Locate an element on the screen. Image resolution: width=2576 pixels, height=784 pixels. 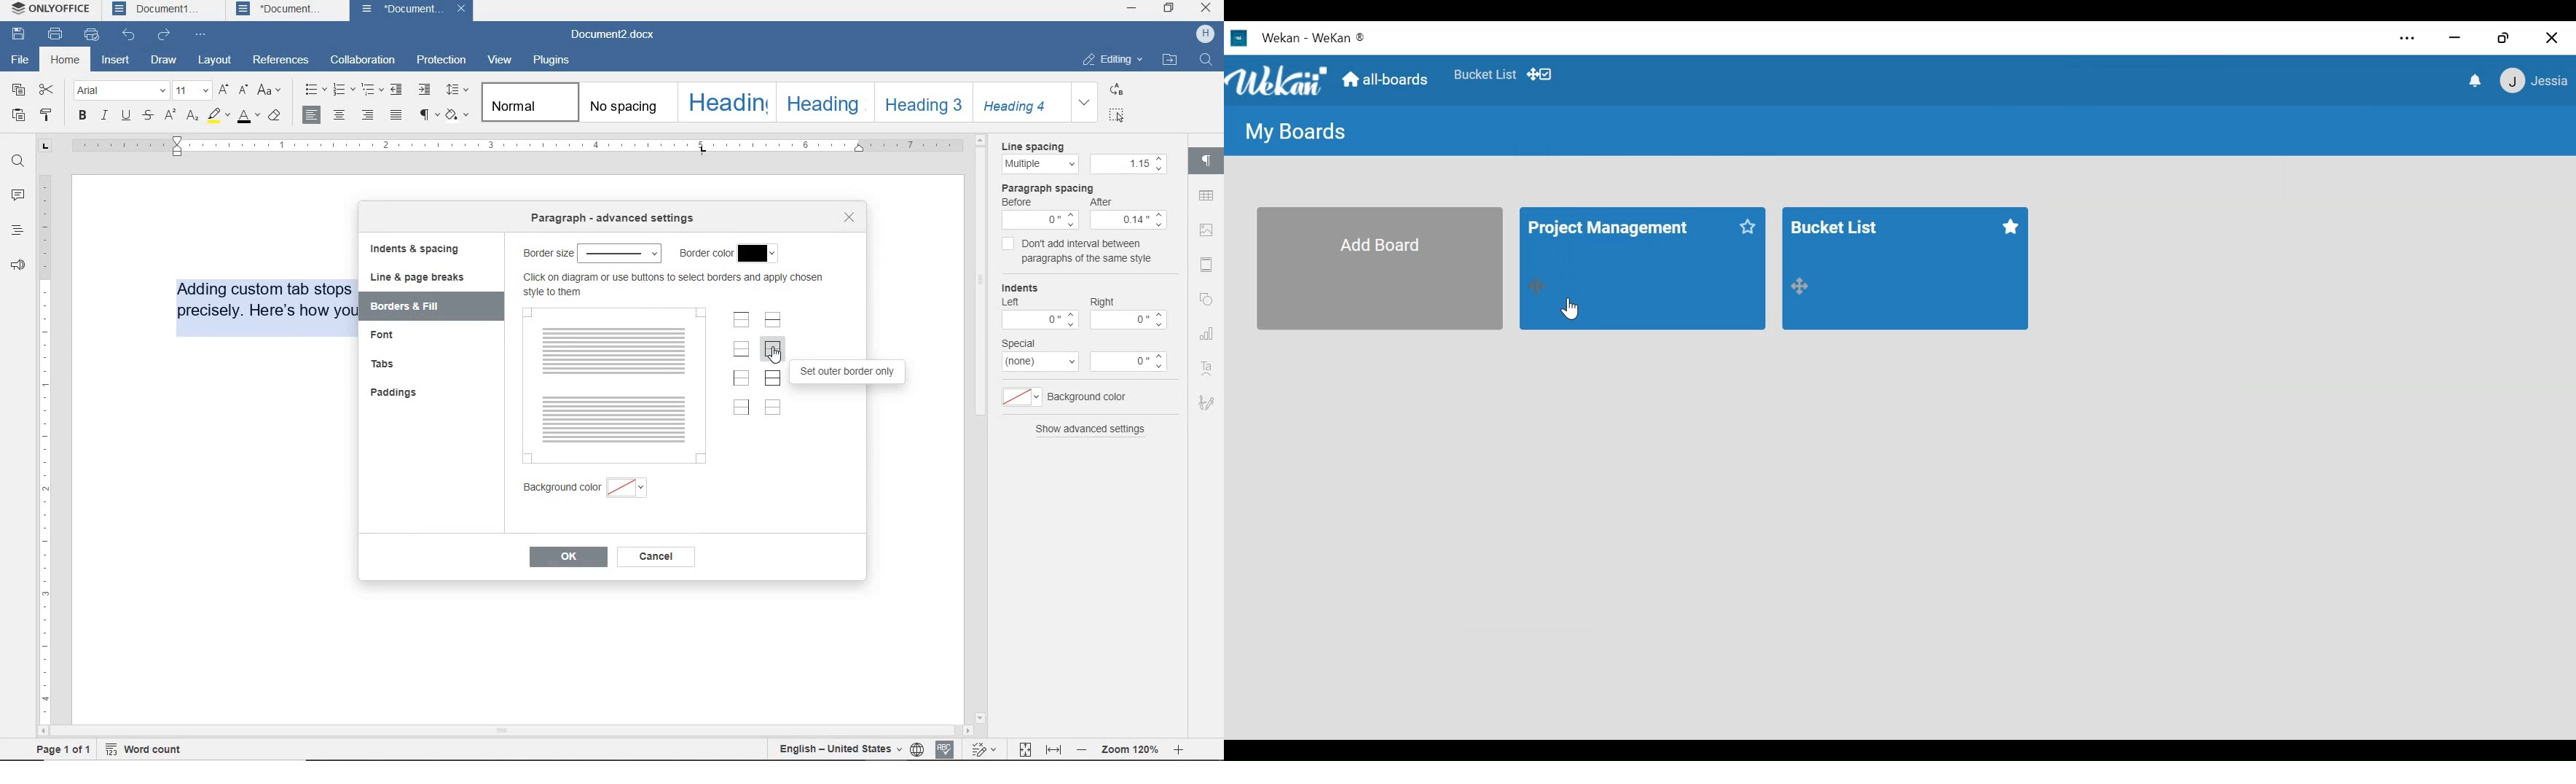
Document tab is located at coordinates (282, 9).